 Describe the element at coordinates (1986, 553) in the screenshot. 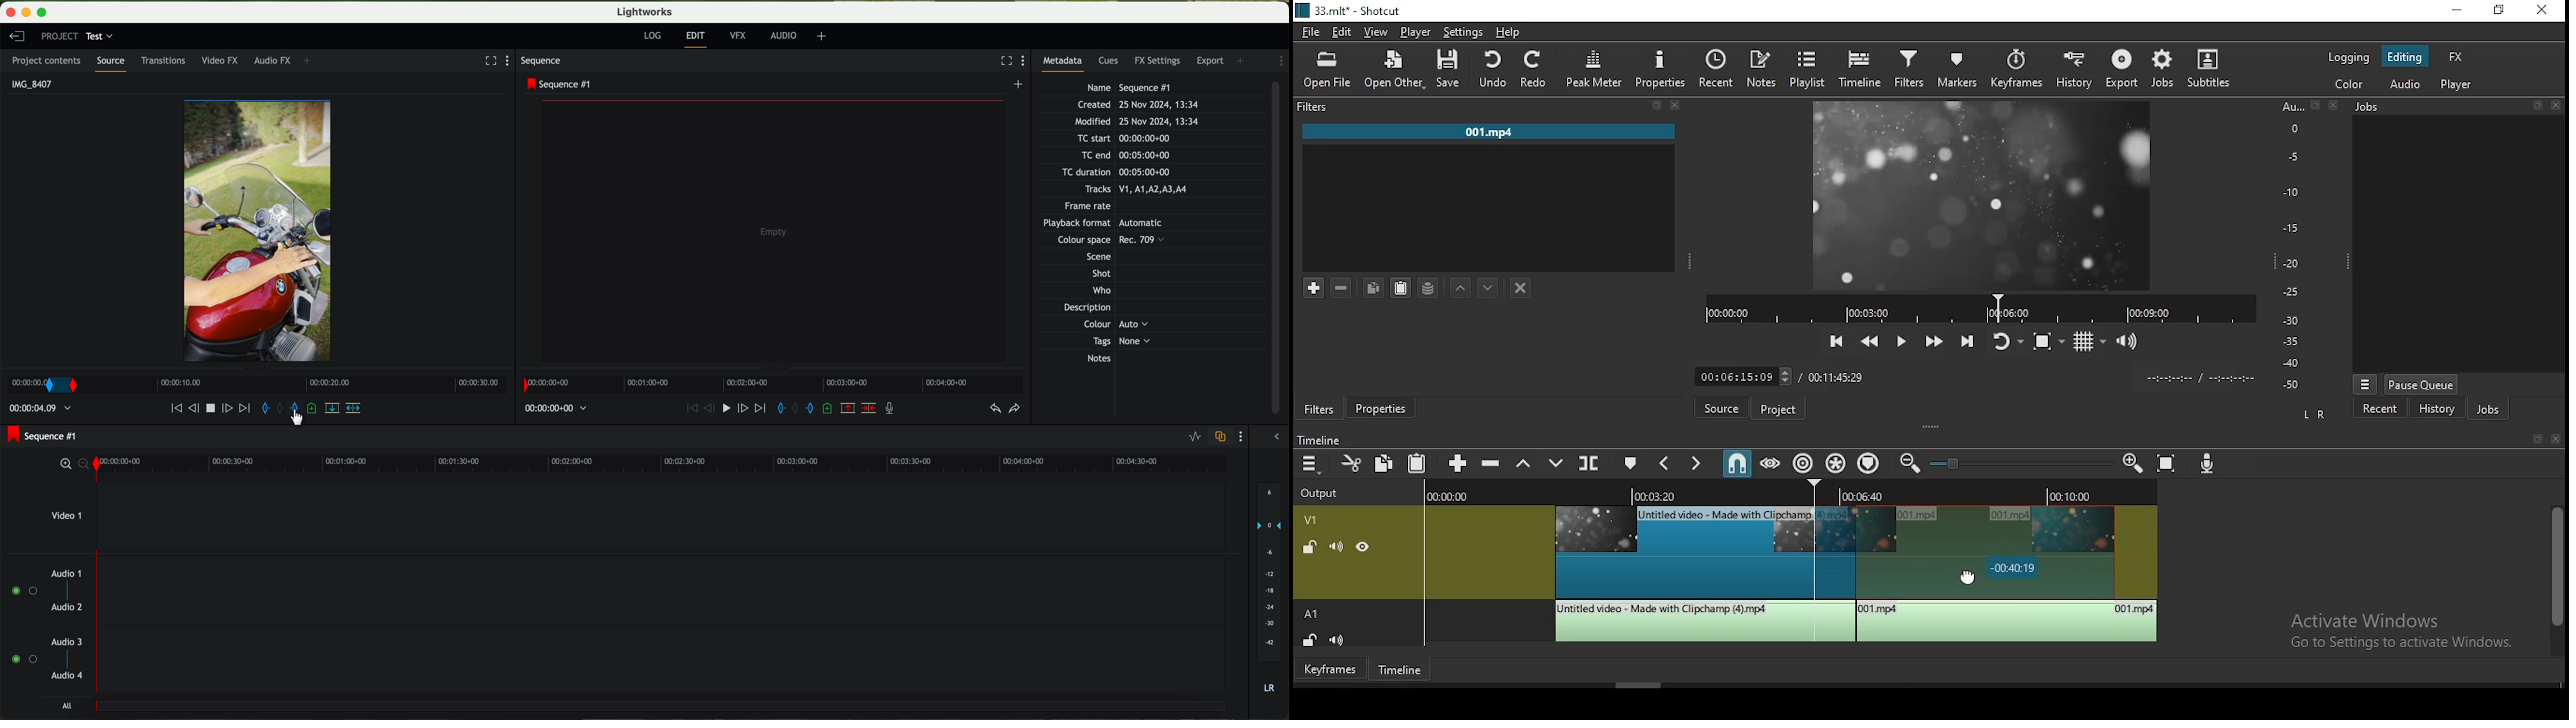

I see `video clip (selected)` at that location.